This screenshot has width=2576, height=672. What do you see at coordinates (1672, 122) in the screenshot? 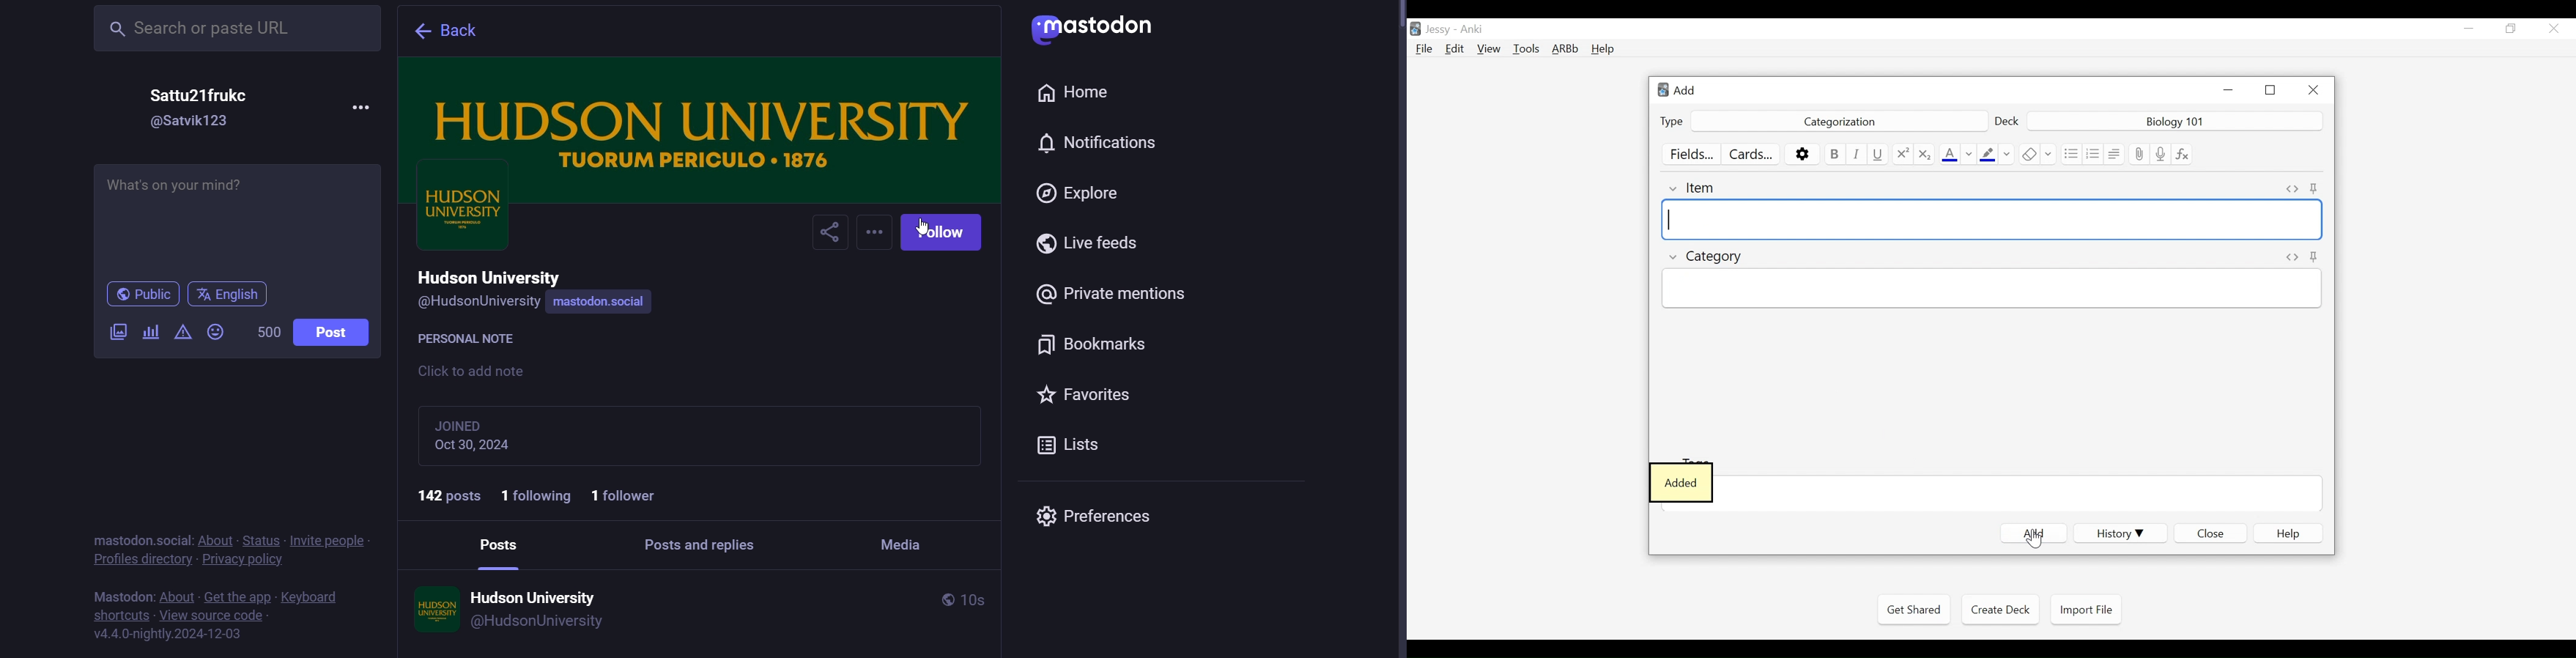
I see `Type` at bounding box center [1672, 122].